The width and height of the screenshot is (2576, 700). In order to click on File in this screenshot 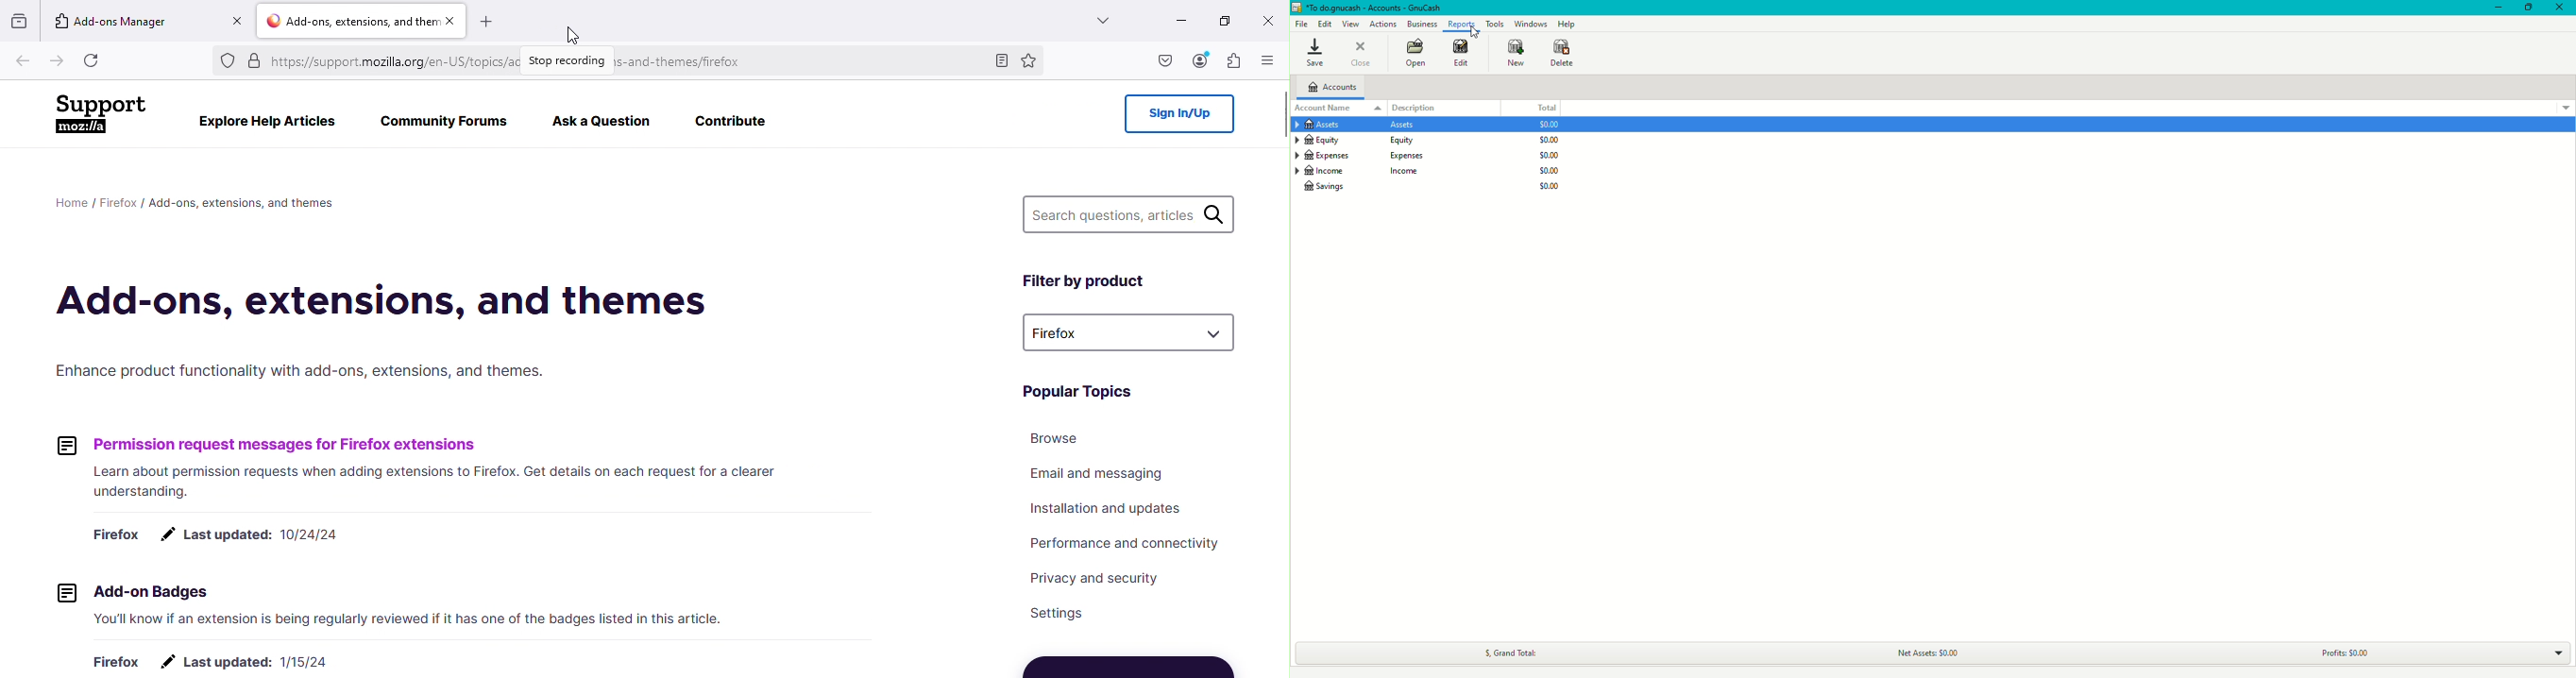, I will do `click(1304, 24)`.